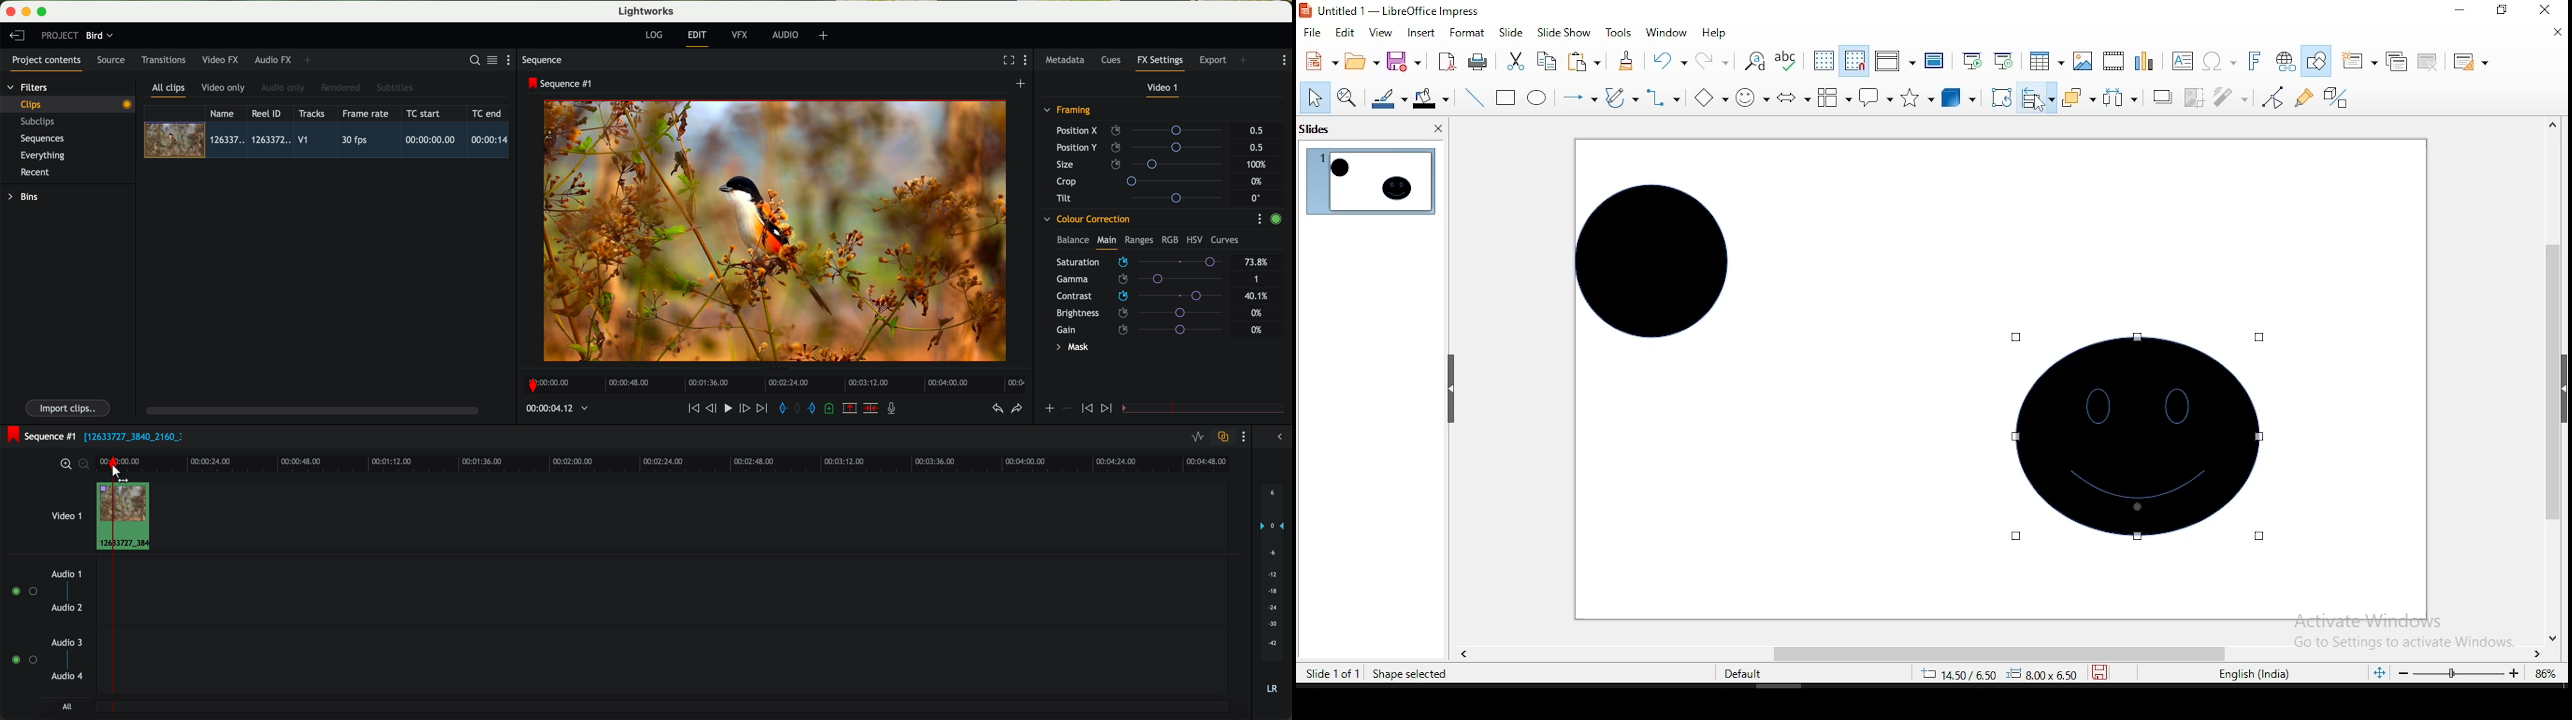 The height and width of the screenshot is (728, 2576). I want to click on drag video to video track 1, so click(128, 517).